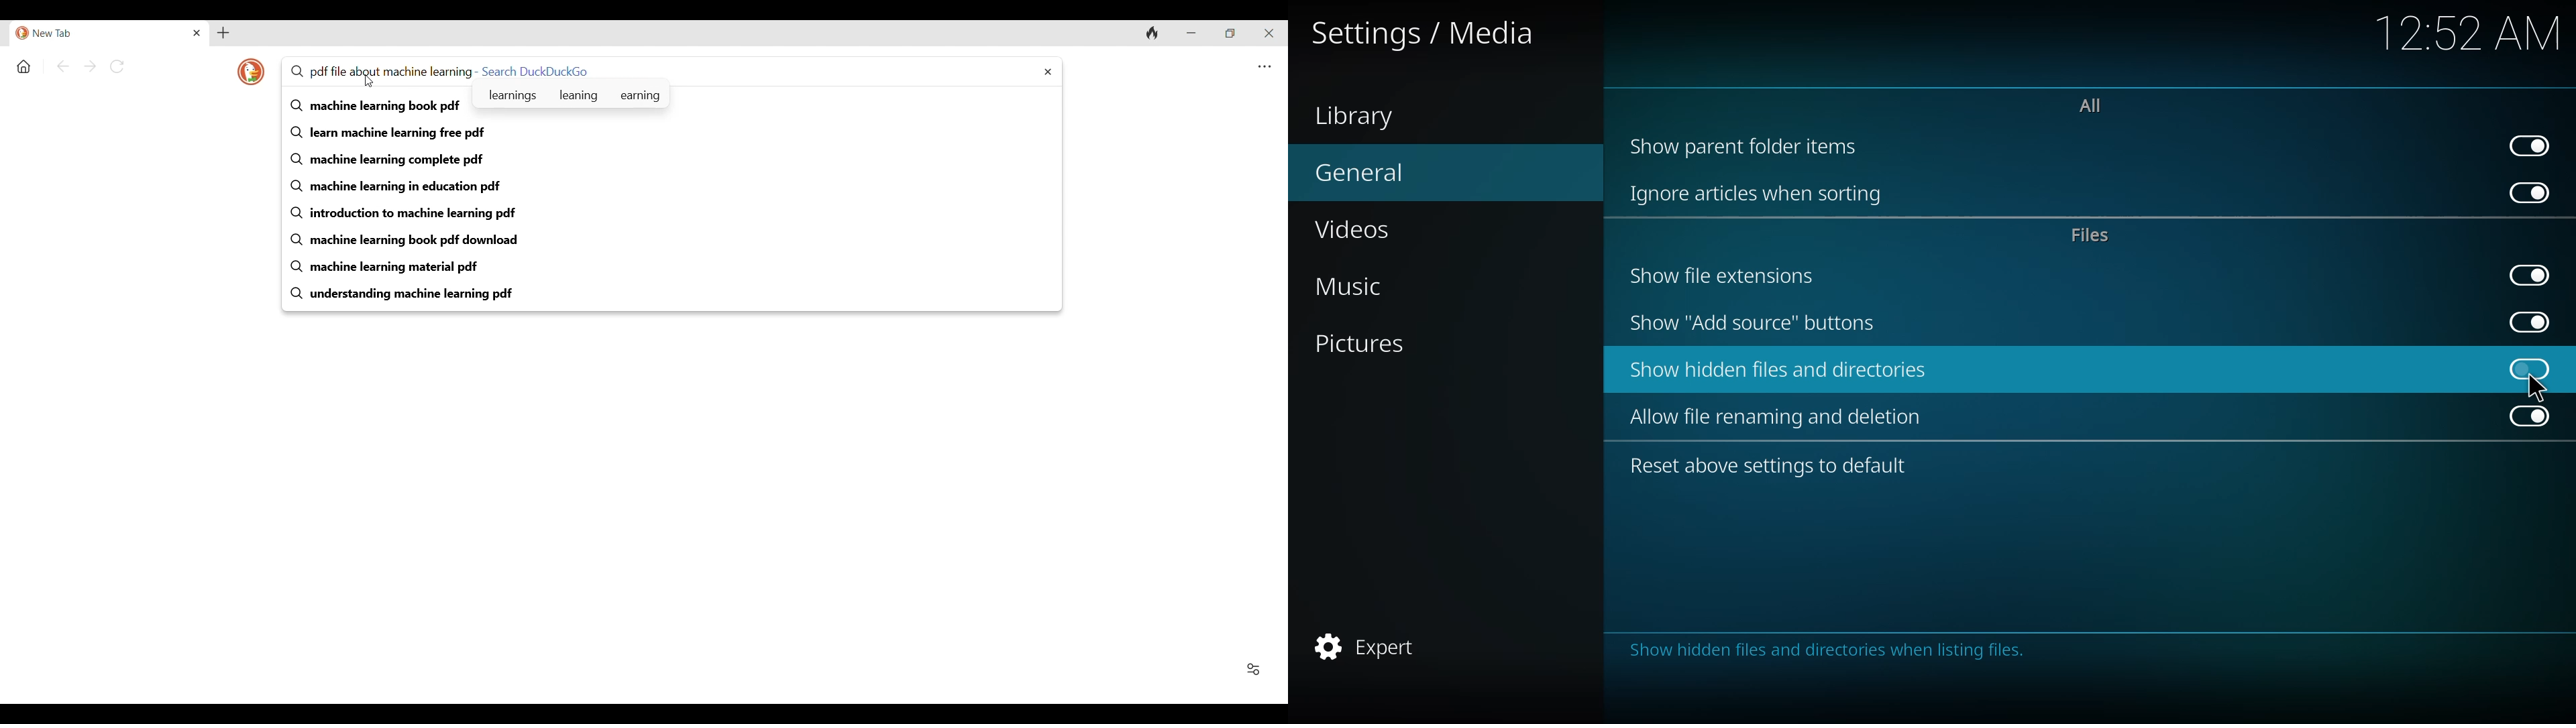 The height and width of the screenshot is (728, 2576). What do you see at coordinates (2528, 322) in the screenshot?
I see `enabled` at bounding box center [2528, 322].